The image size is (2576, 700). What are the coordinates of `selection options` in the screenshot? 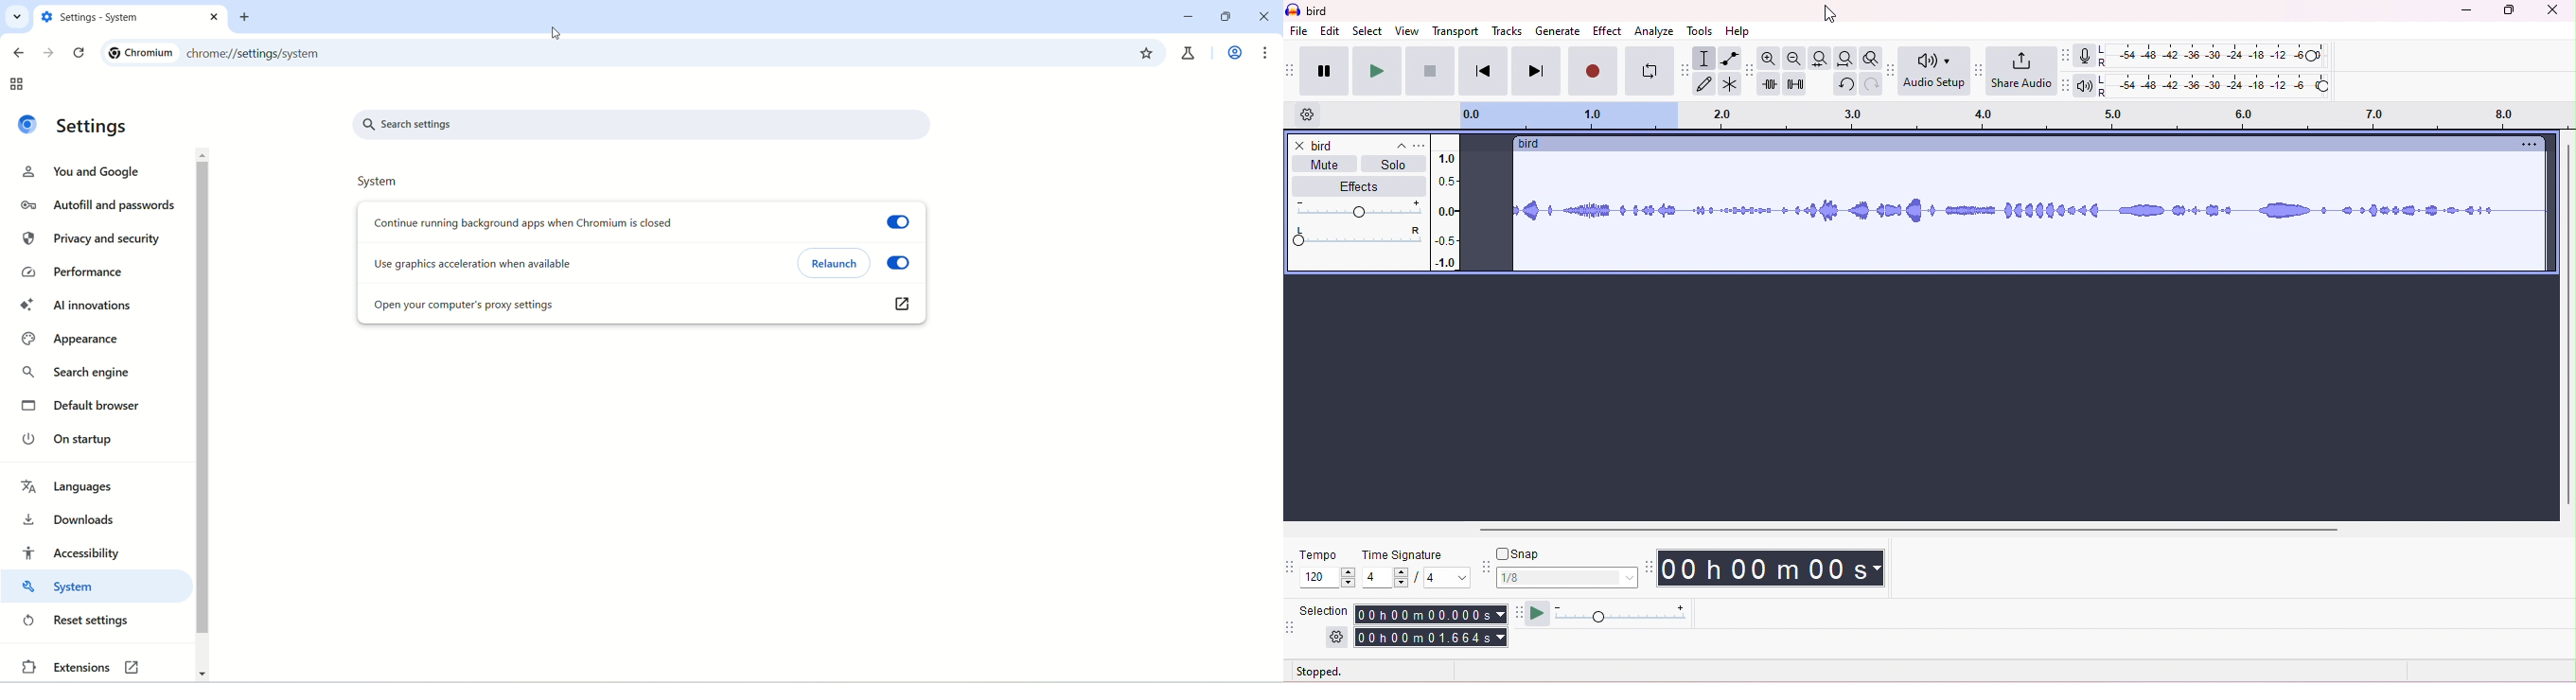 It's located at (1337, 638).